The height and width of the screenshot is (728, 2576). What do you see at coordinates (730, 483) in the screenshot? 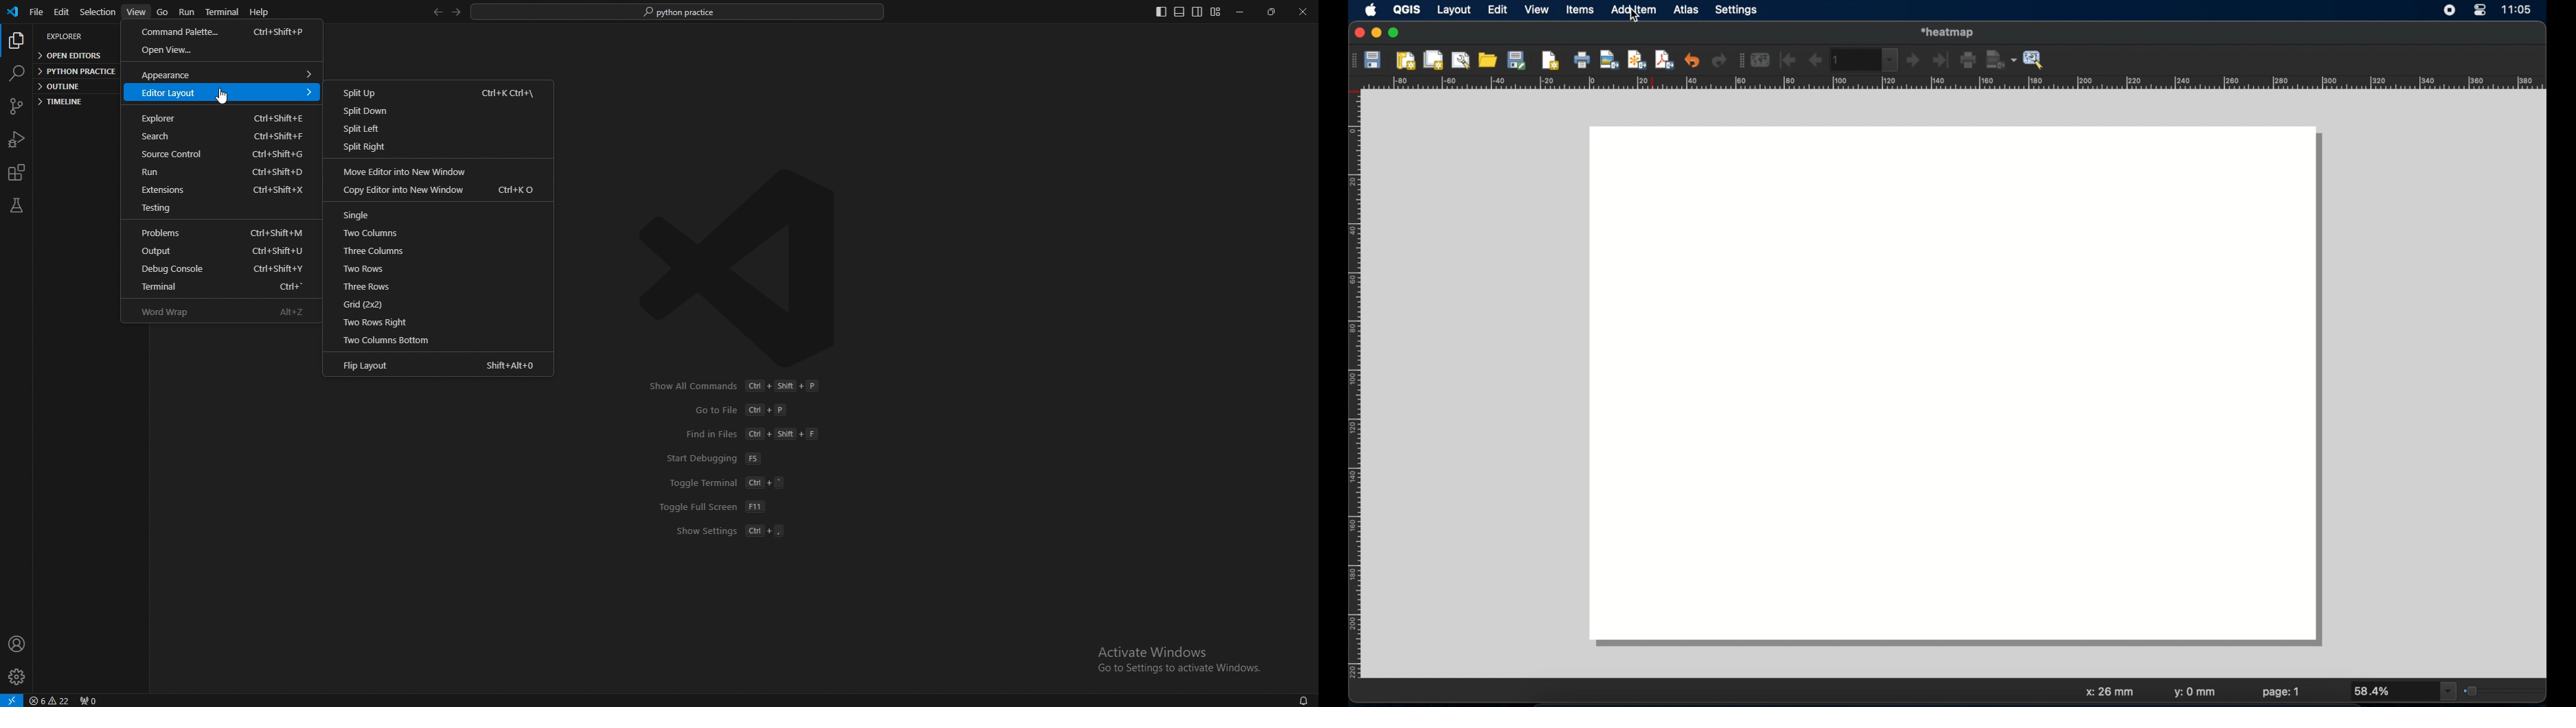
I see `toggle terminal ctrl+'` at bounding box center [730, 483].